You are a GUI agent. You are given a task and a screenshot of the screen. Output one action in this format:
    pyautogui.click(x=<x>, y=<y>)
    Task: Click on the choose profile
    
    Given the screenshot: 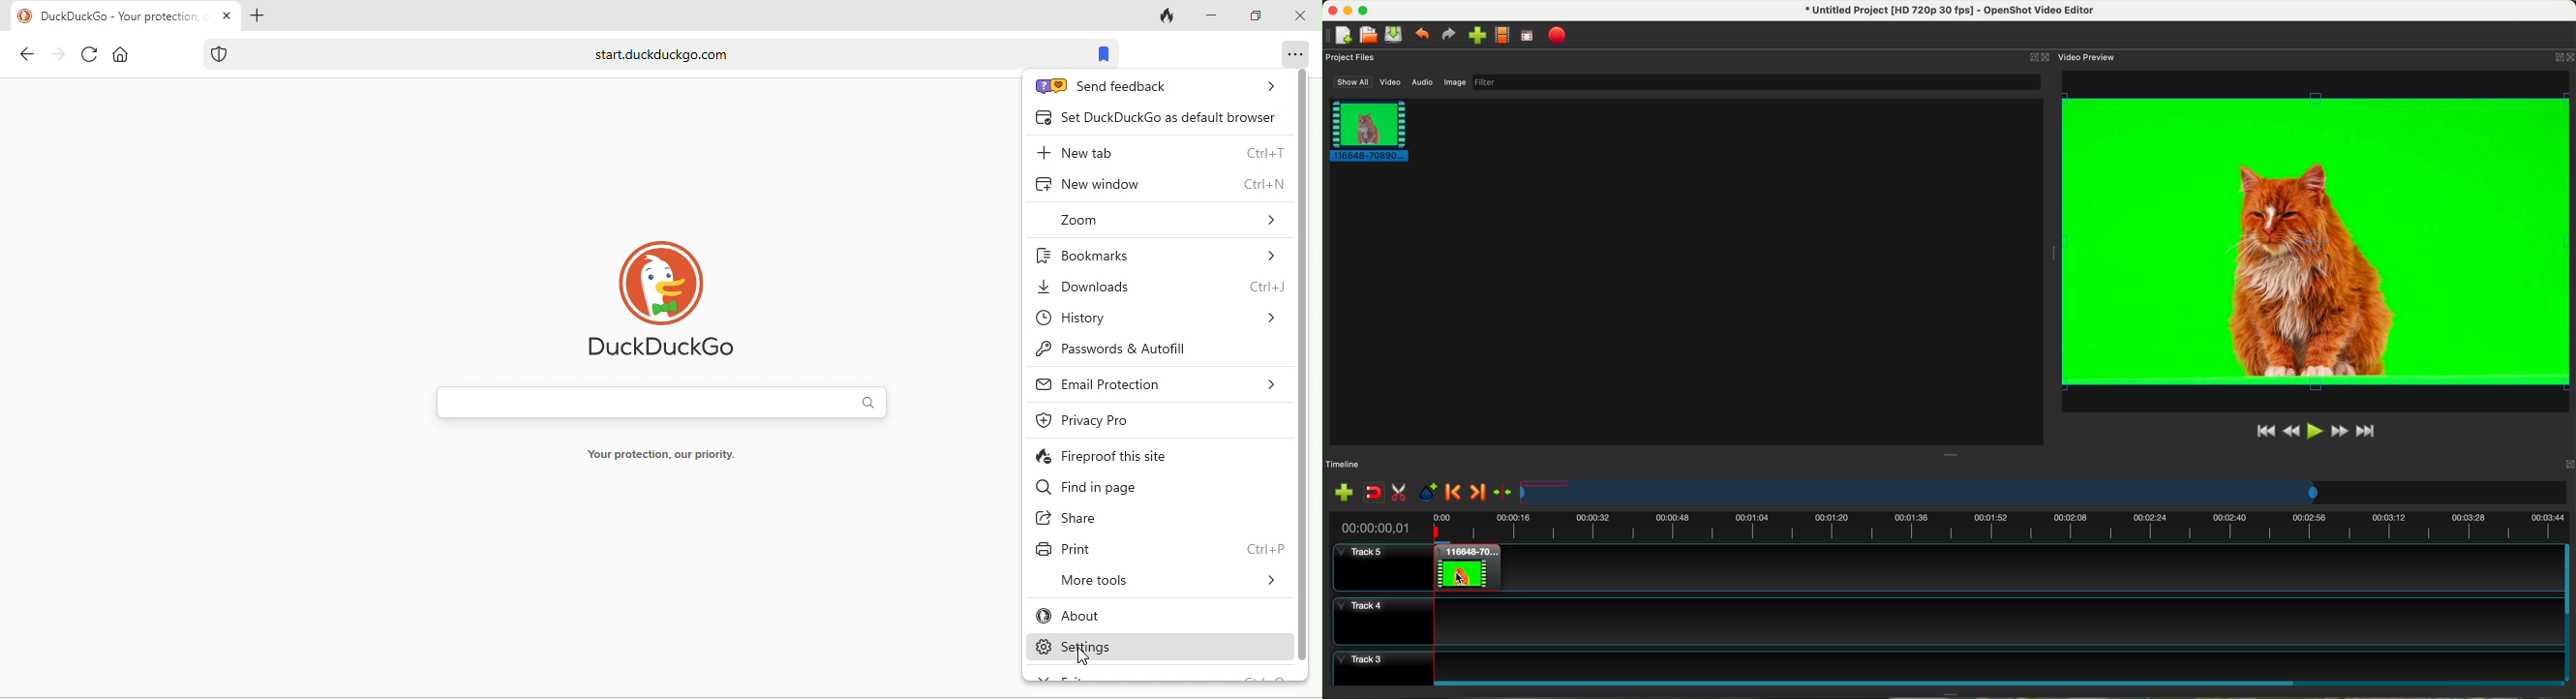 What is the action you would take?
    pyautogui.click(x=1502, y=35)
    